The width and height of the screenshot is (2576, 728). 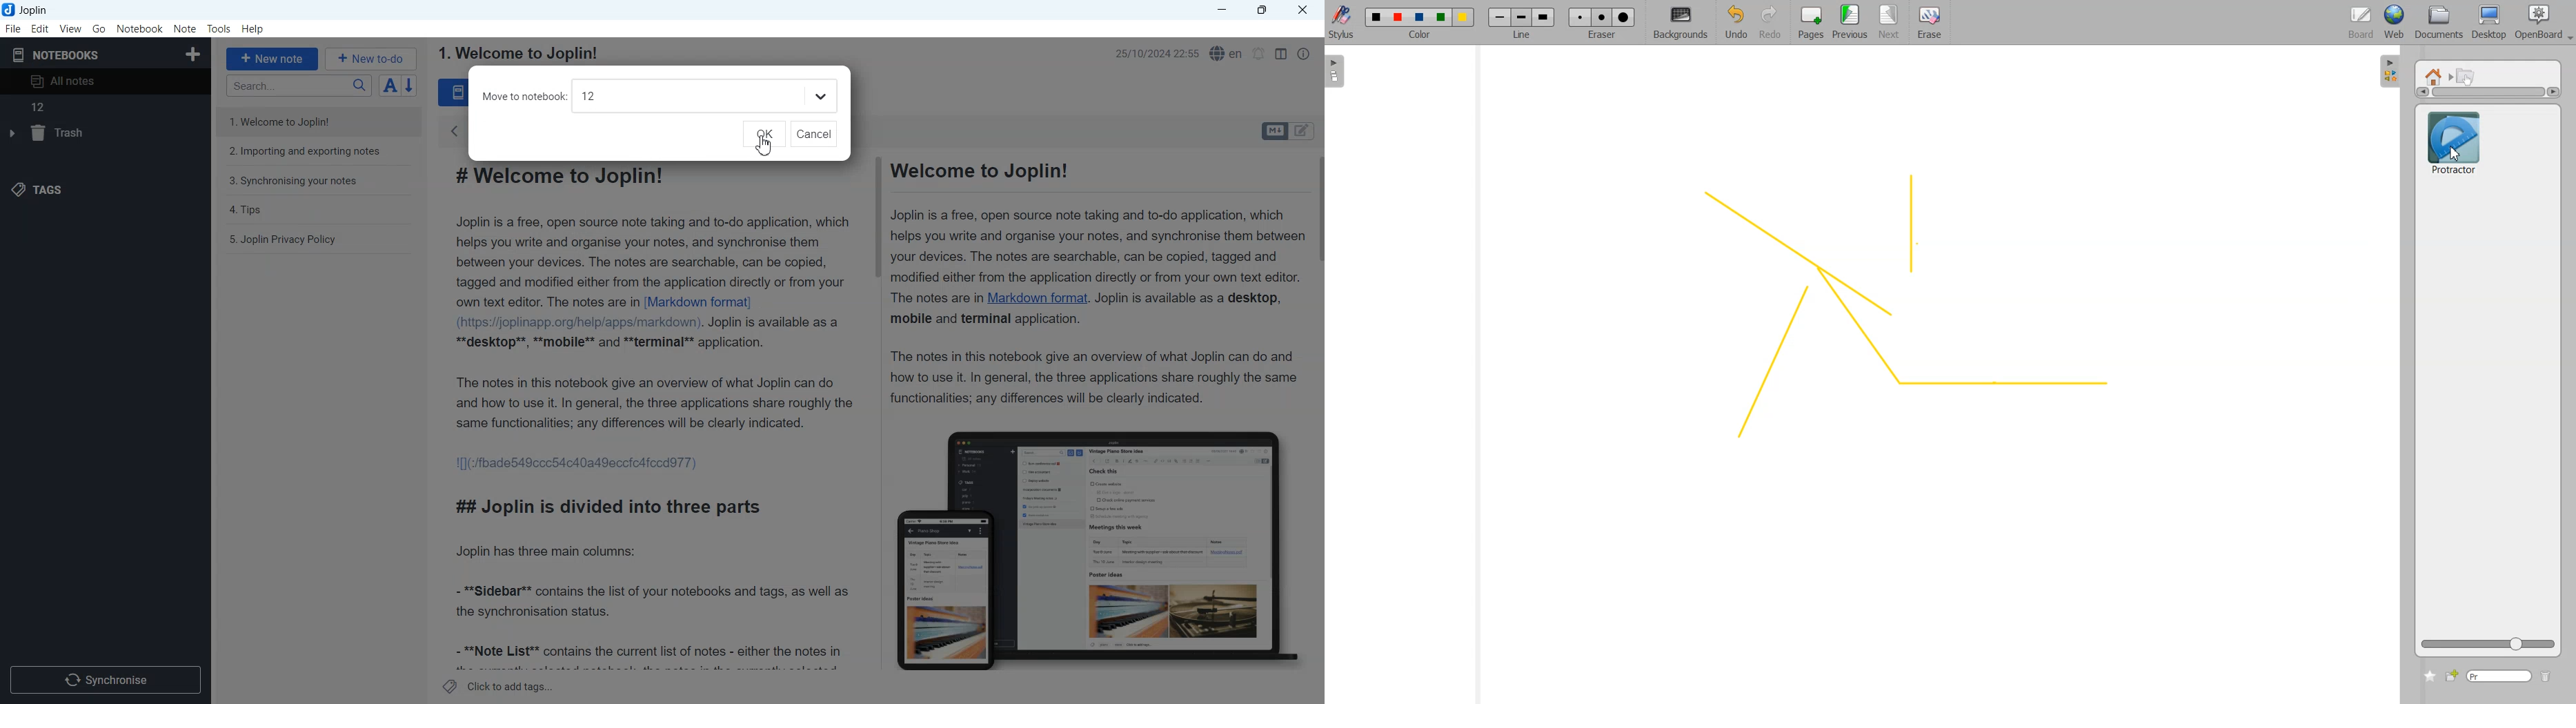 I want to click on Toggle editors, so click(x=1305, y=131).